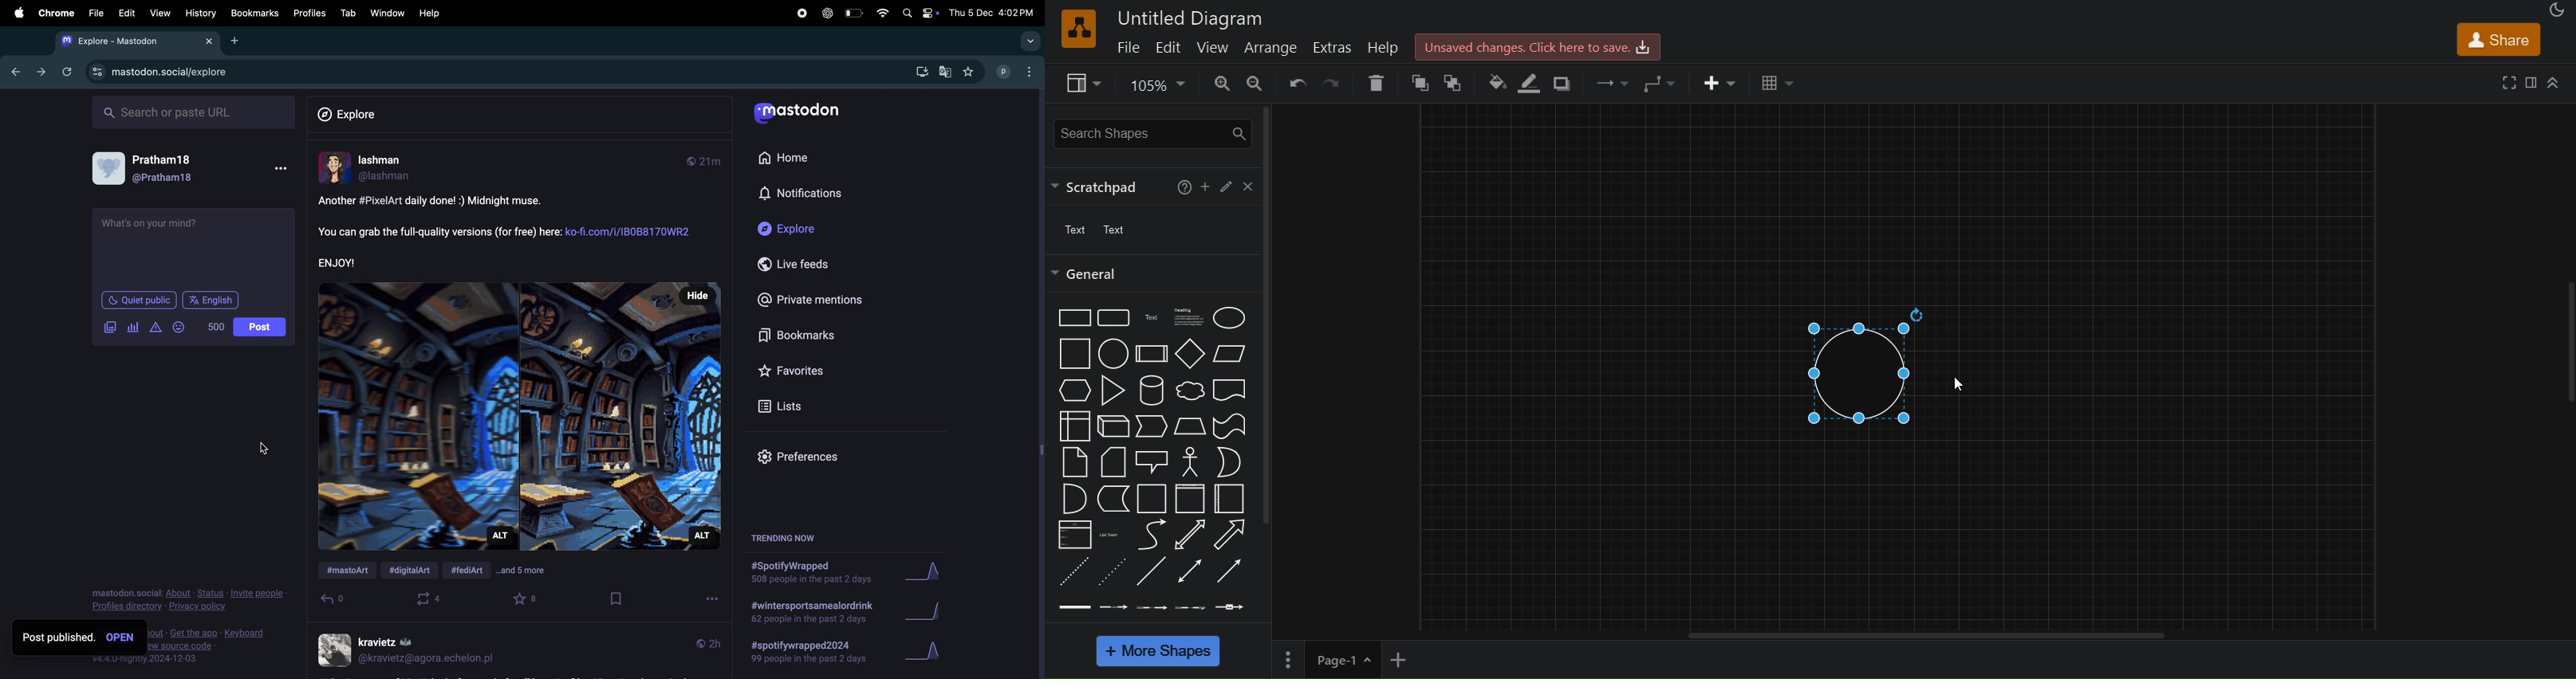  What do you see at coordinates (112, 327) in the screenshot?
I see `images` at bounding box center [112, 327].